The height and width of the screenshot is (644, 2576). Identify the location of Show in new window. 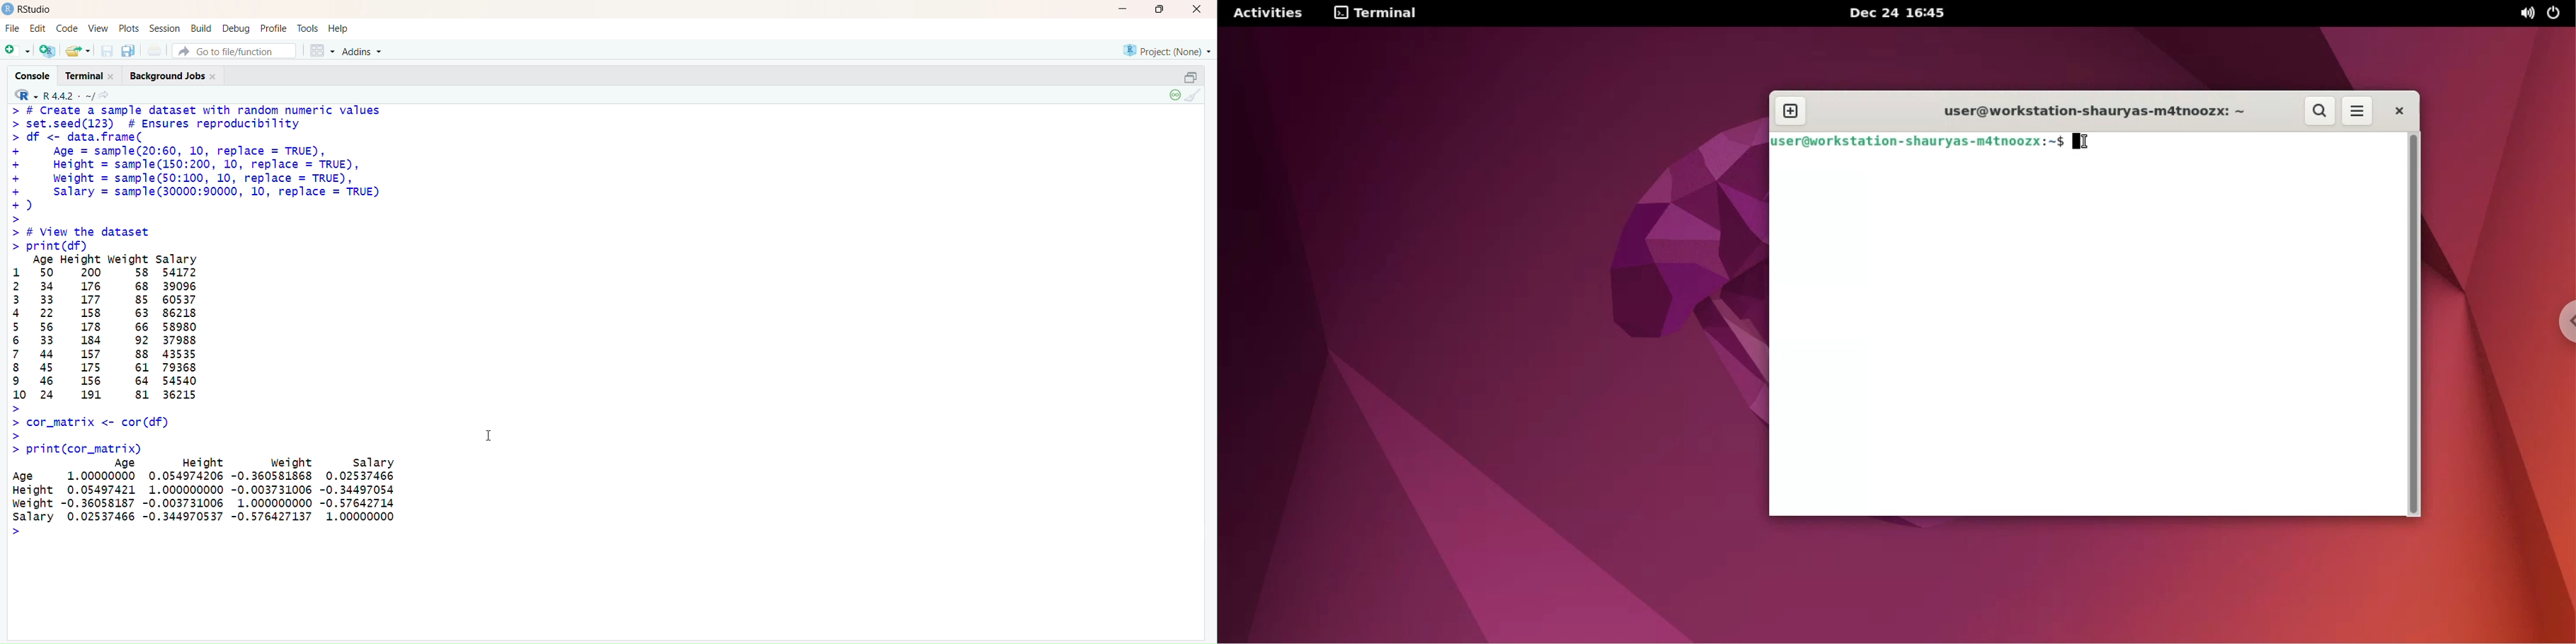
(108, 95).